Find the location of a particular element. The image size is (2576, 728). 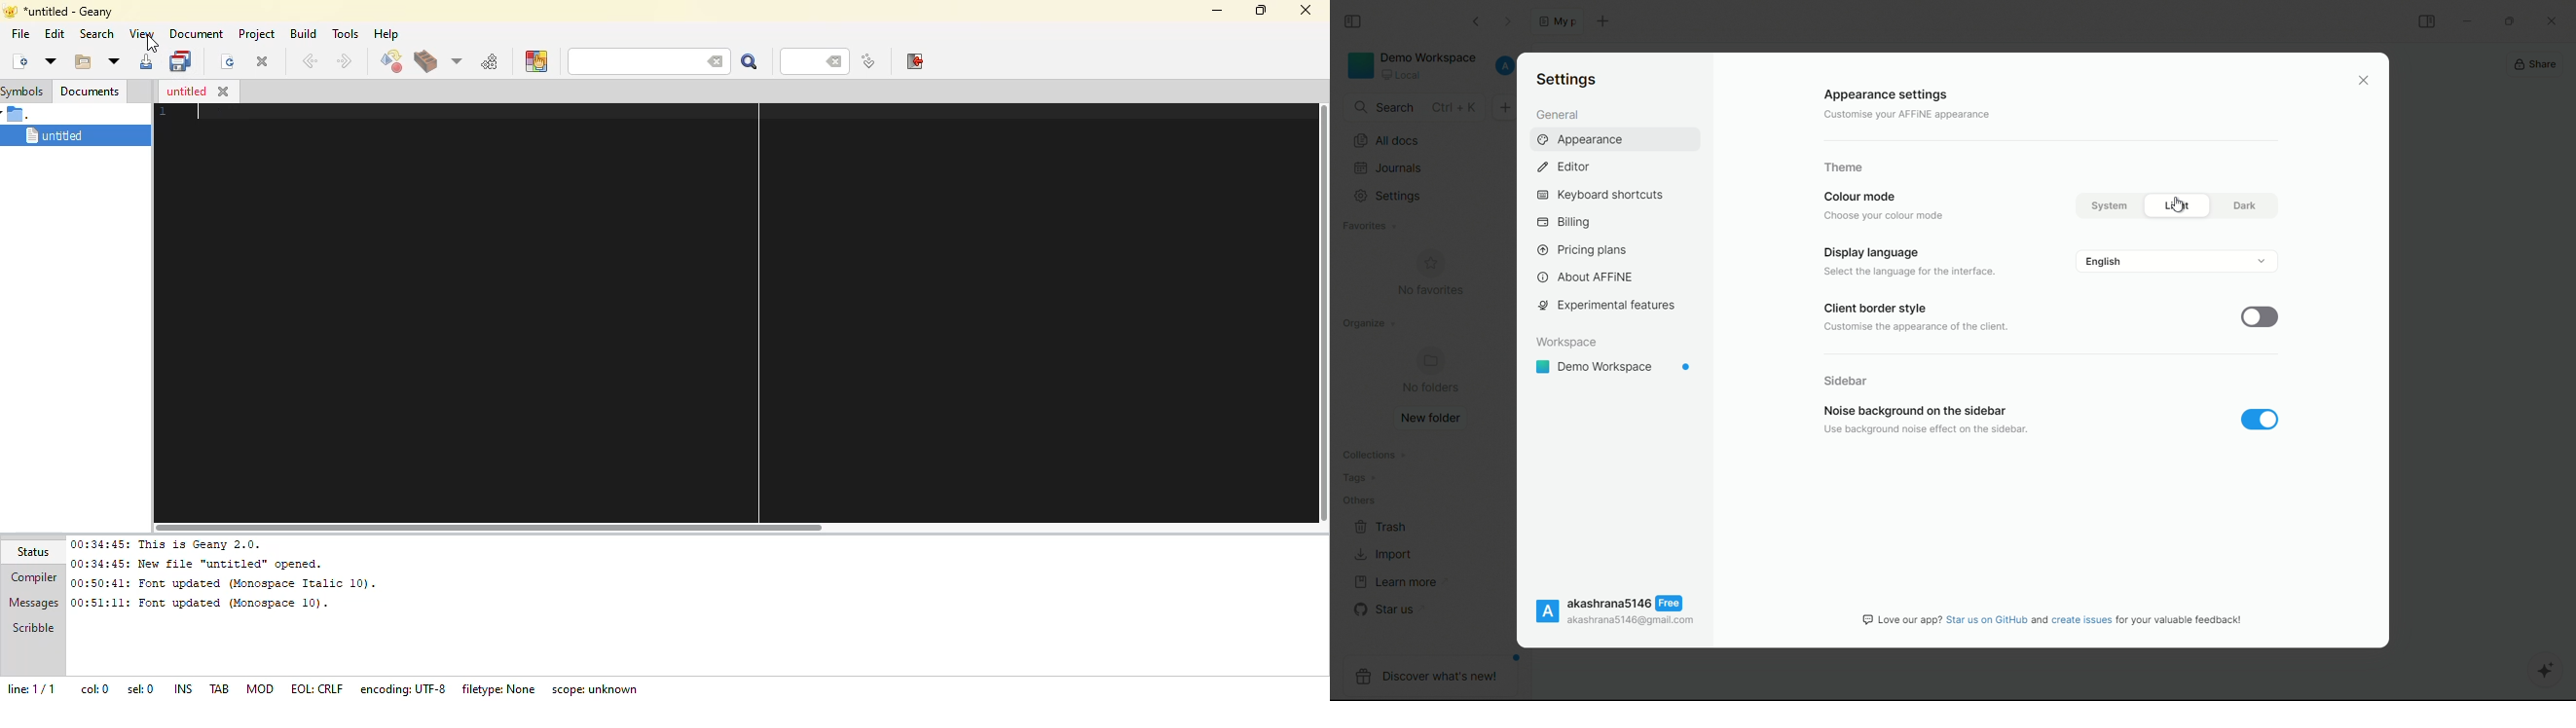

collections is located at coordinates (1375, 455).